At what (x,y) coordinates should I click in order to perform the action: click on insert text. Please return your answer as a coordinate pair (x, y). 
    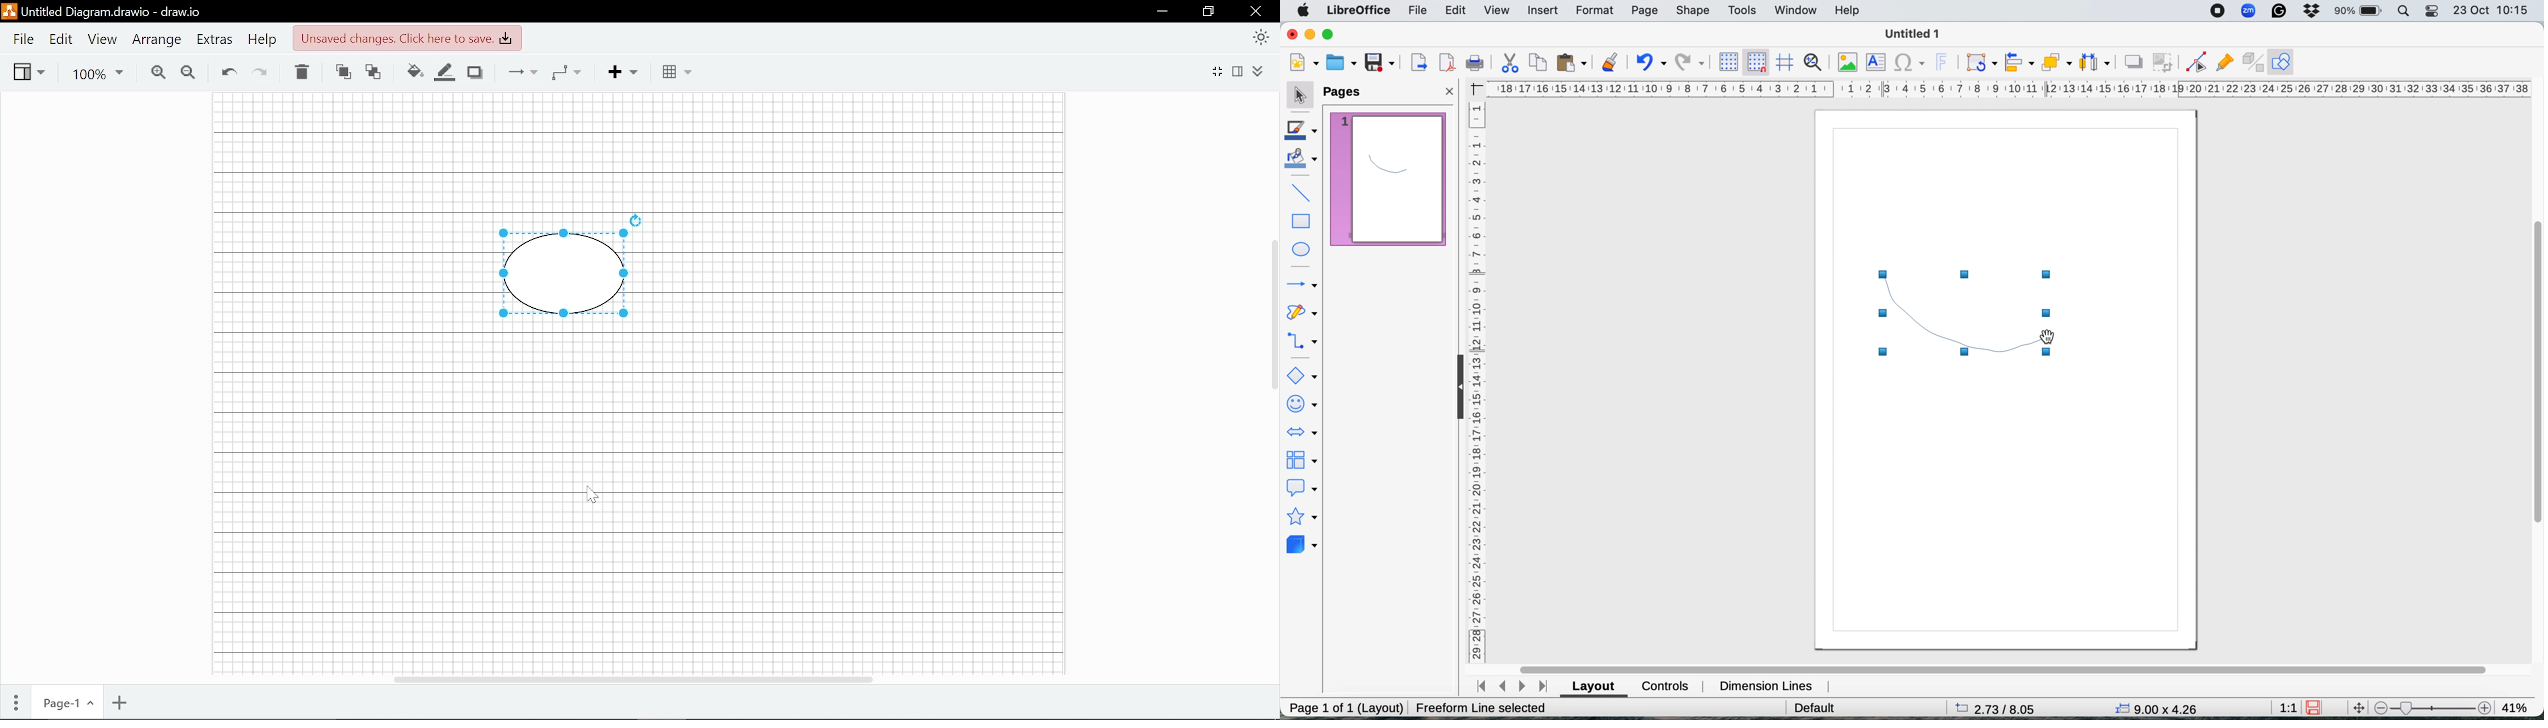
    Looking at the image, I should click on (1878, 62).